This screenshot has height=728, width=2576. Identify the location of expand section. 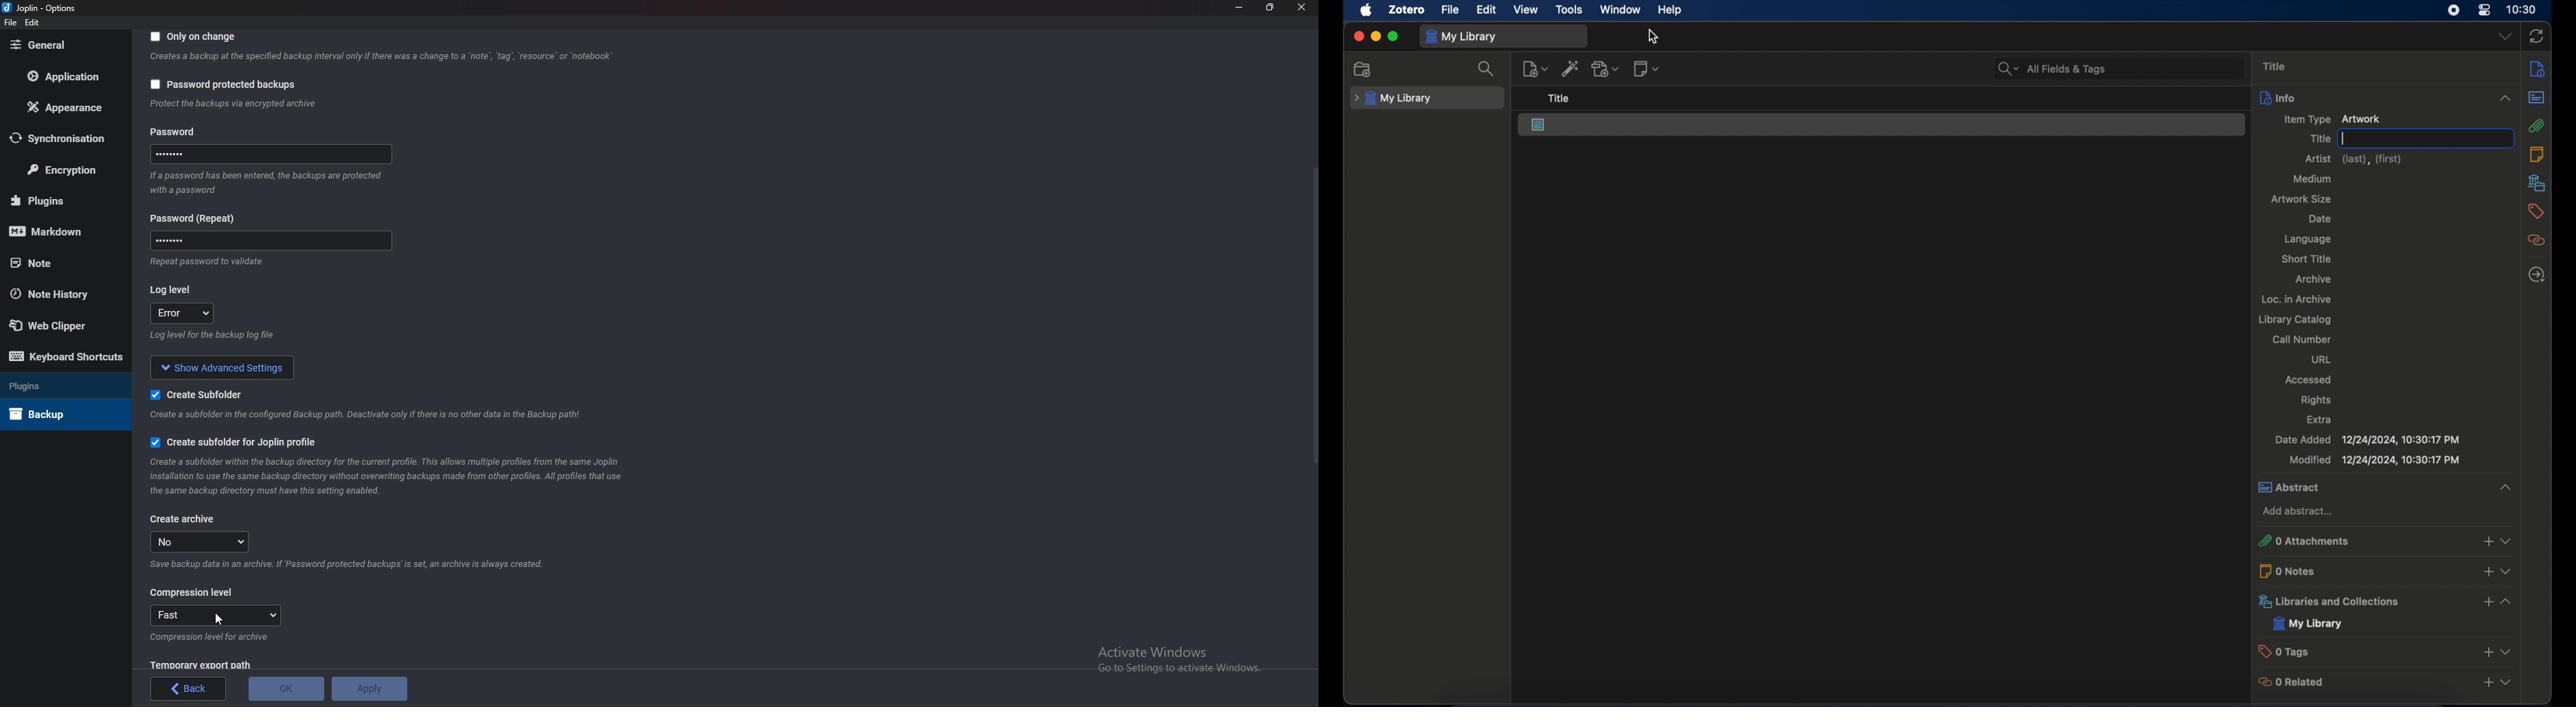
(2513, 652).